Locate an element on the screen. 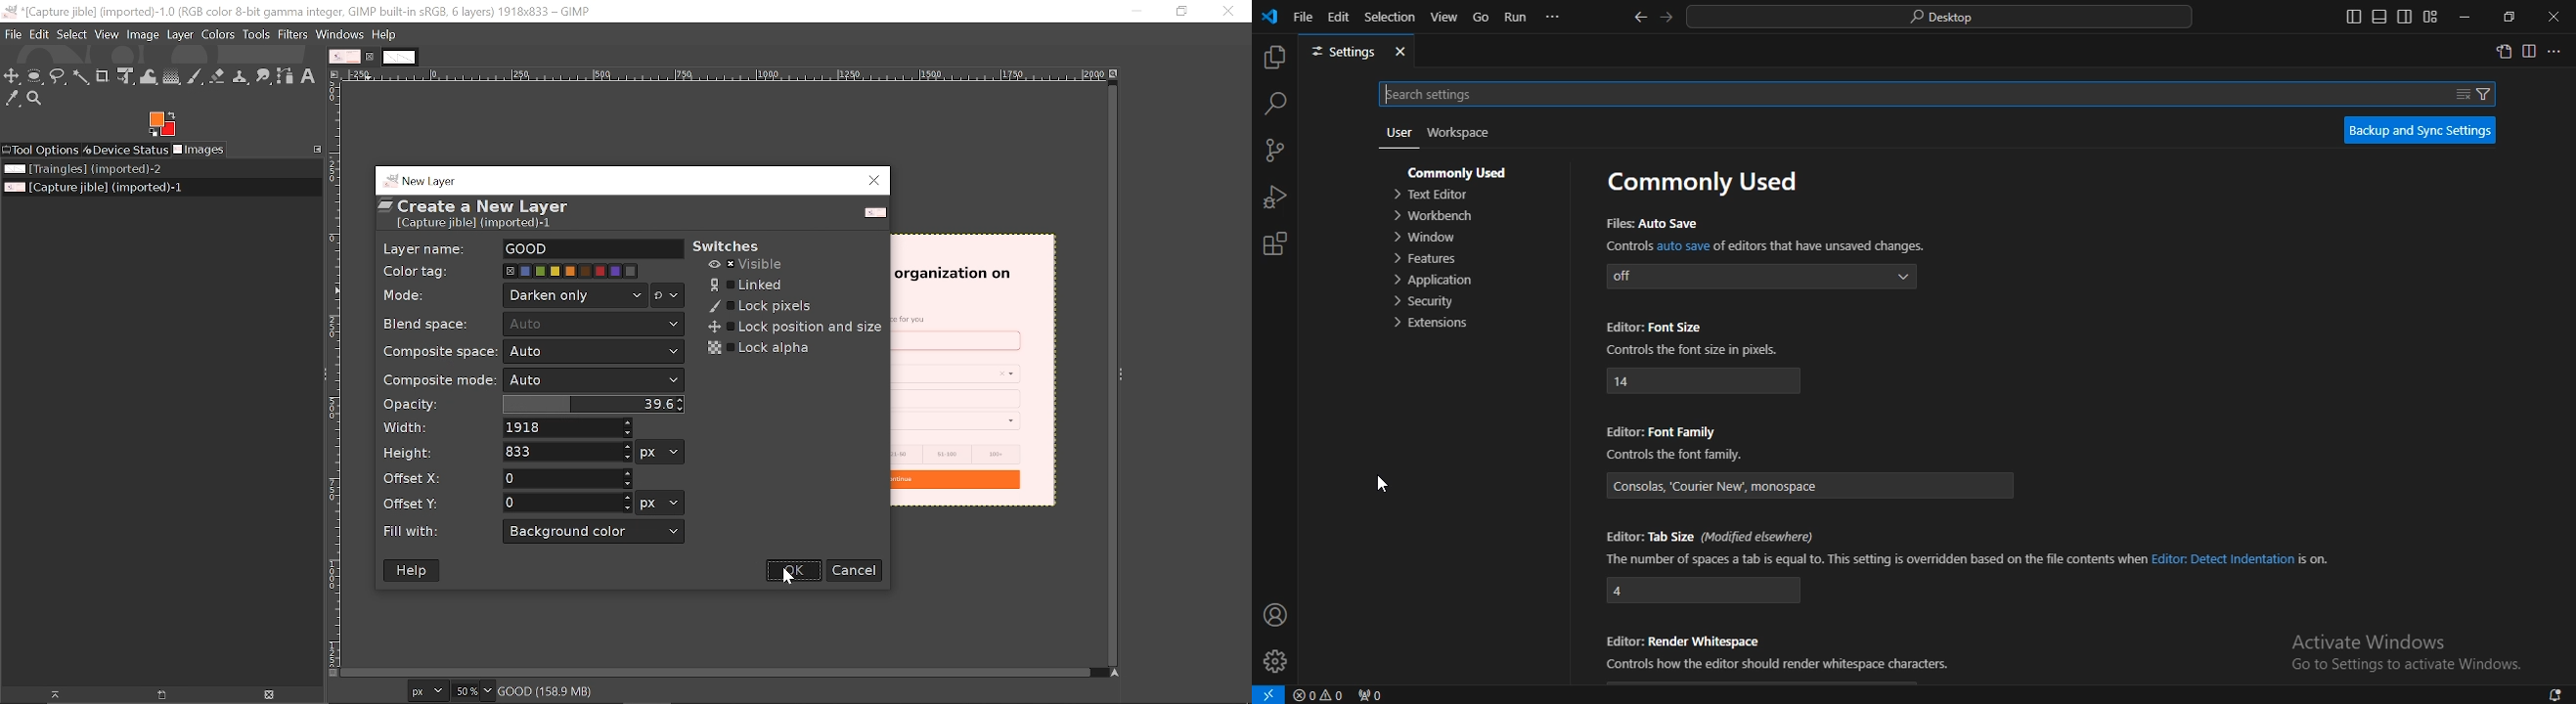  layer name is located at coordinates (593, 249).